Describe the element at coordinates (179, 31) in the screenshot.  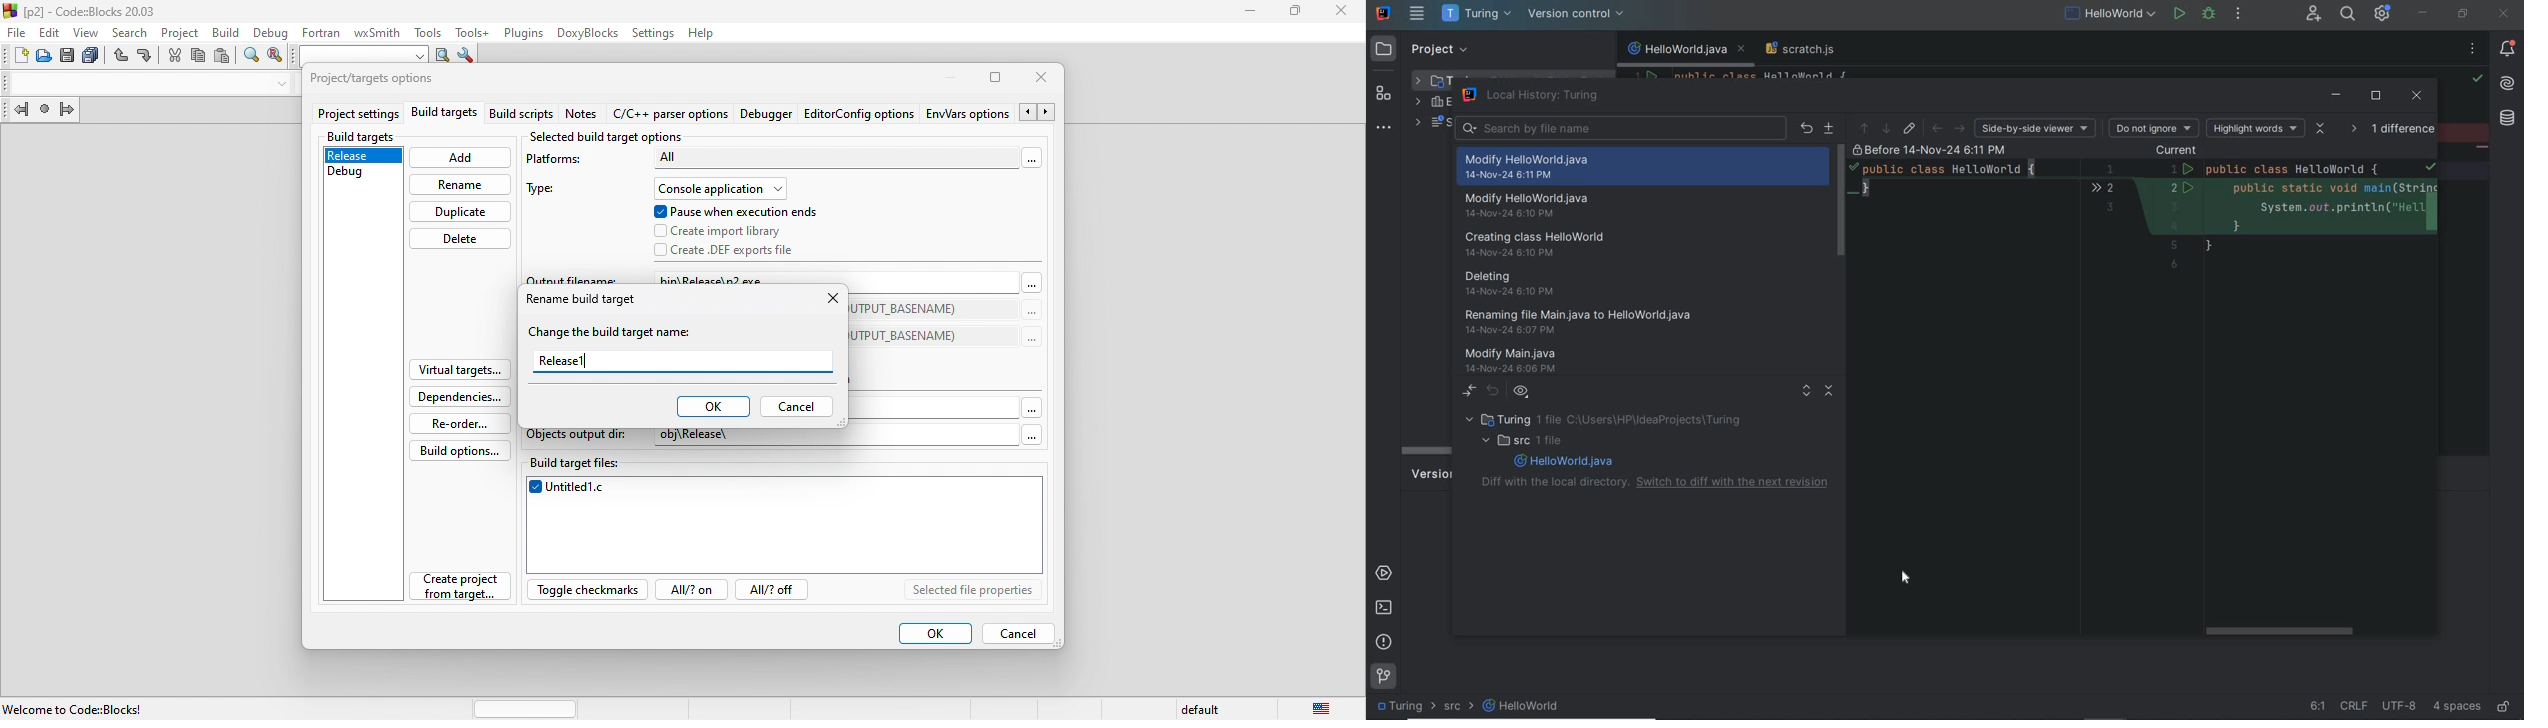
I see `project` at that location.